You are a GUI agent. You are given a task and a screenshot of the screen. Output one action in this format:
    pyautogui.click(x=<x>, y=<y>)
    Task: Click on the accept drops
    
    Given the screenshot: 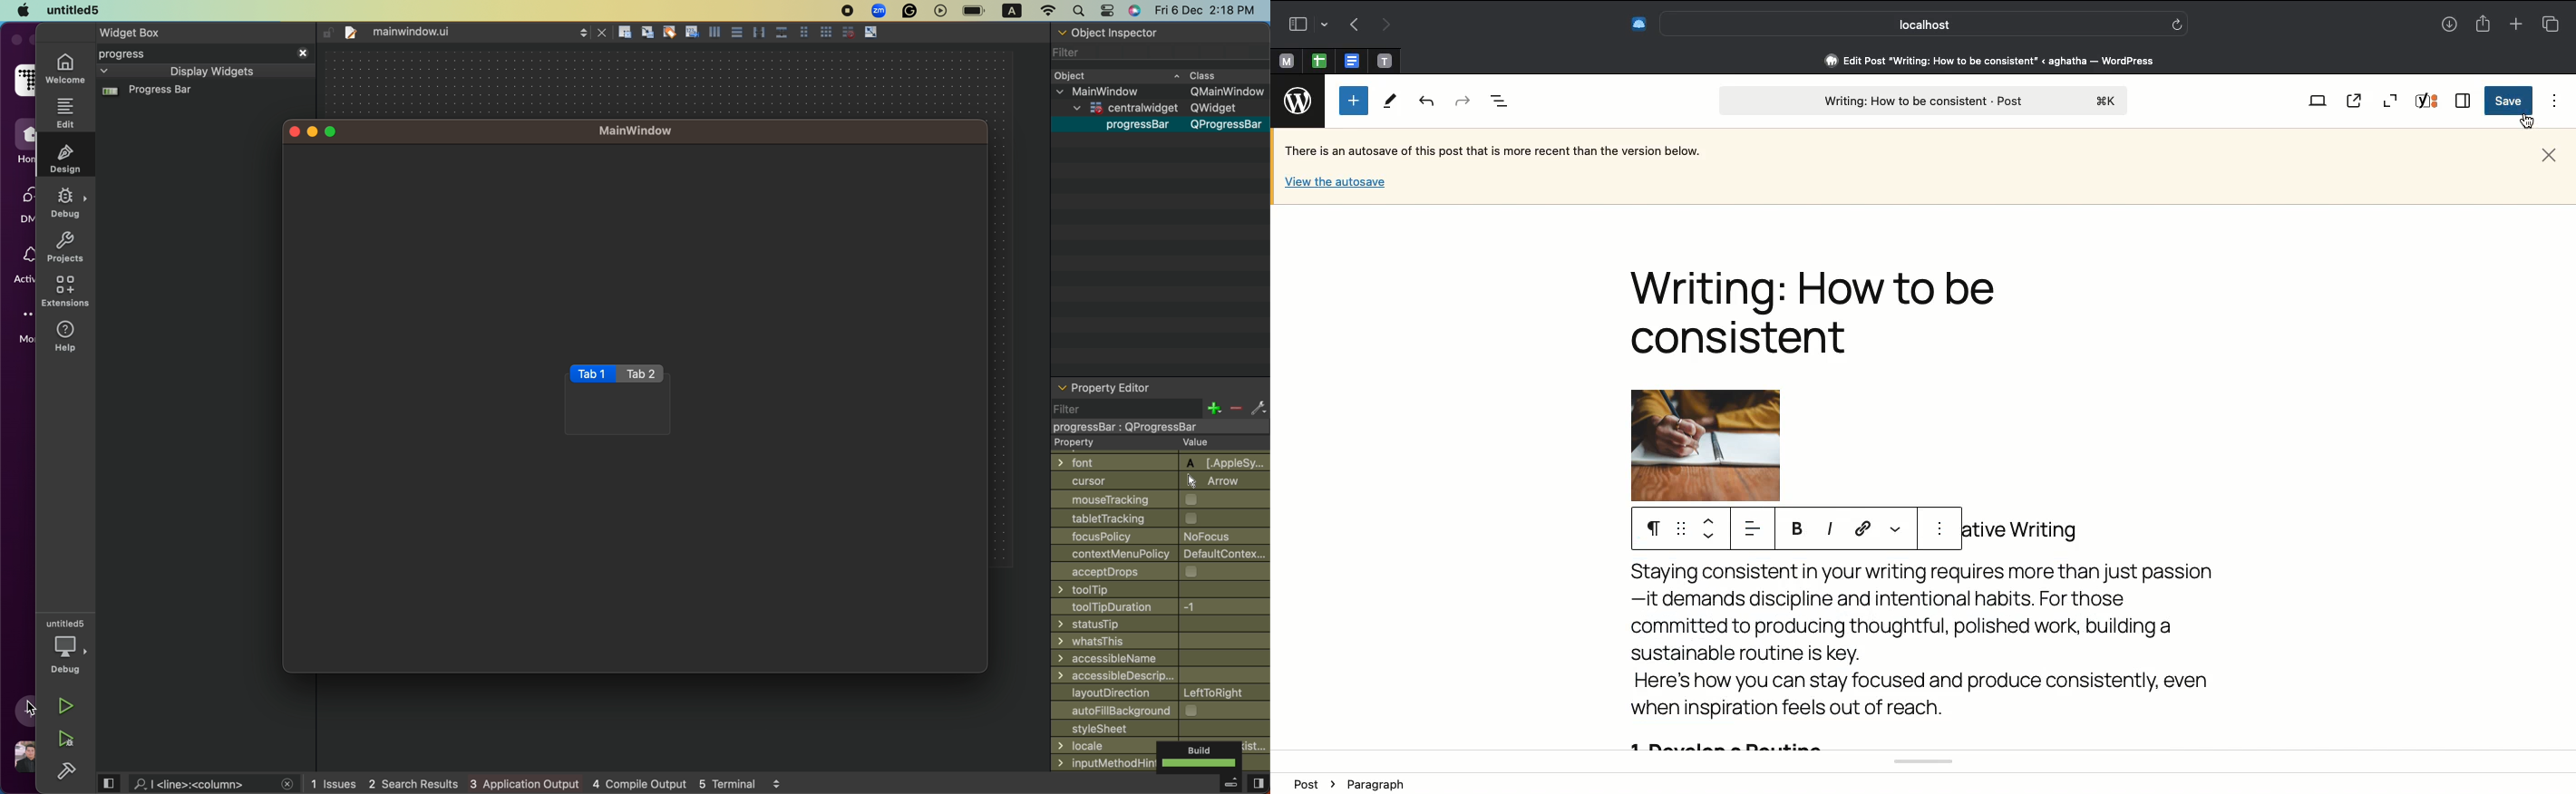 What is the action you would take?
    pyautogui.click(x=1161, y=571)
    